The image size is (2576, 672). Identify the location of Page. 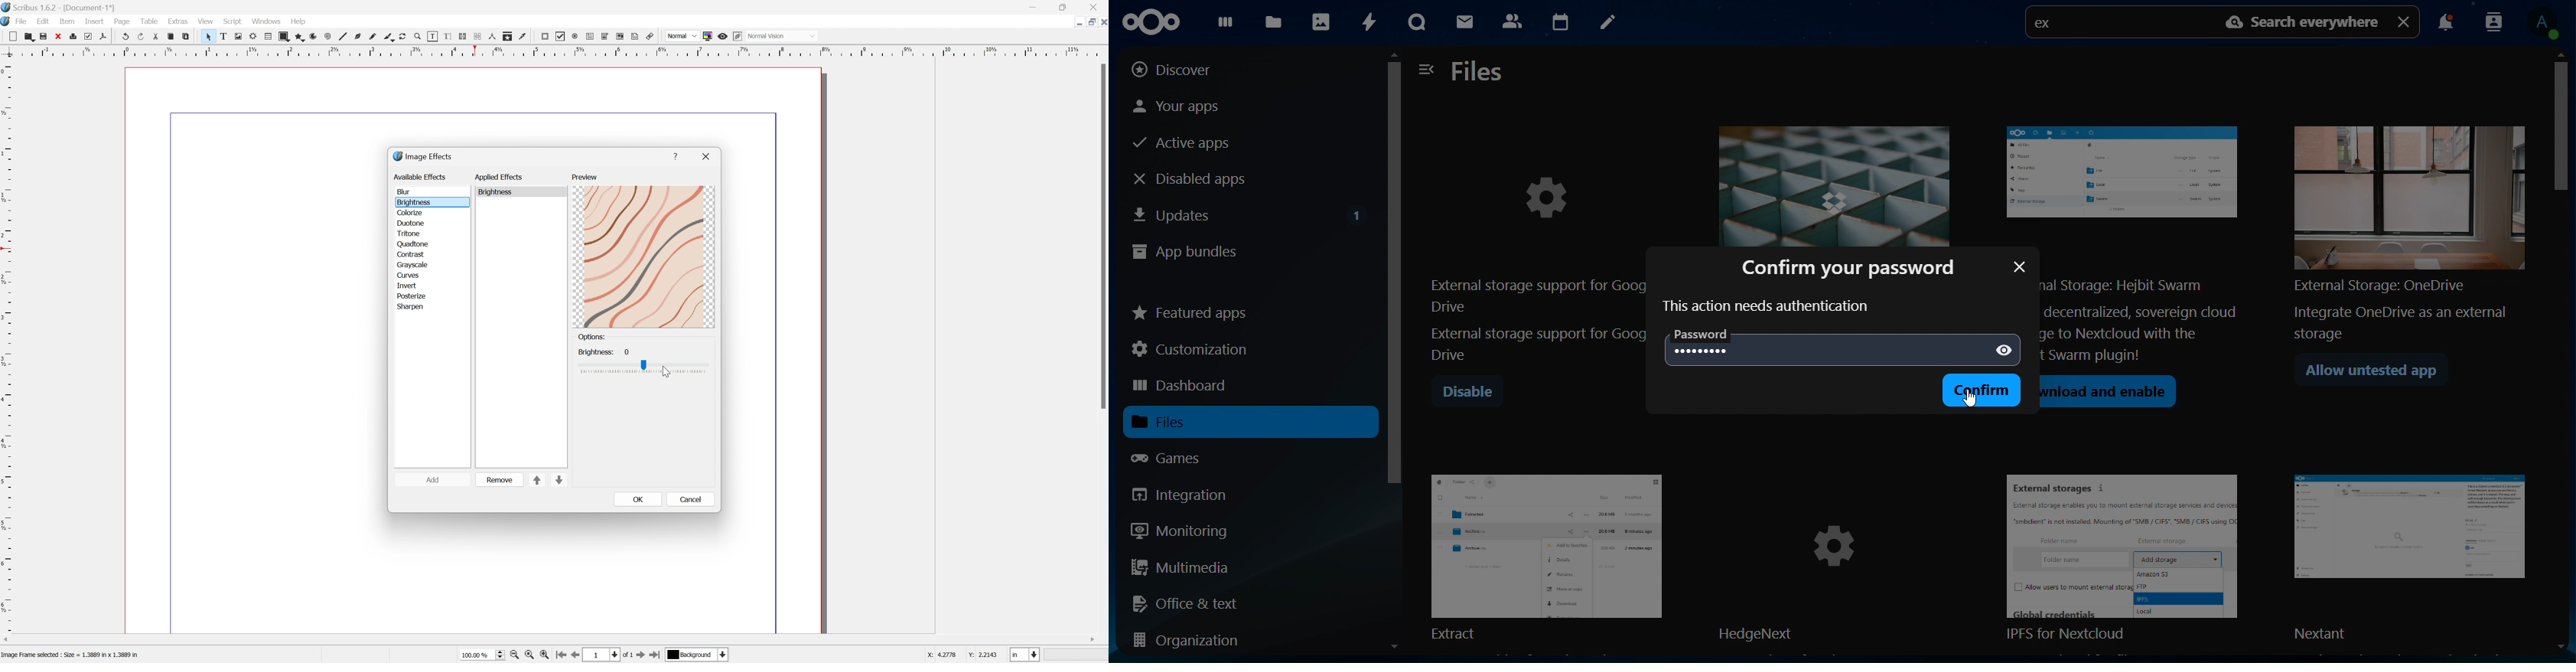
(122, 22).